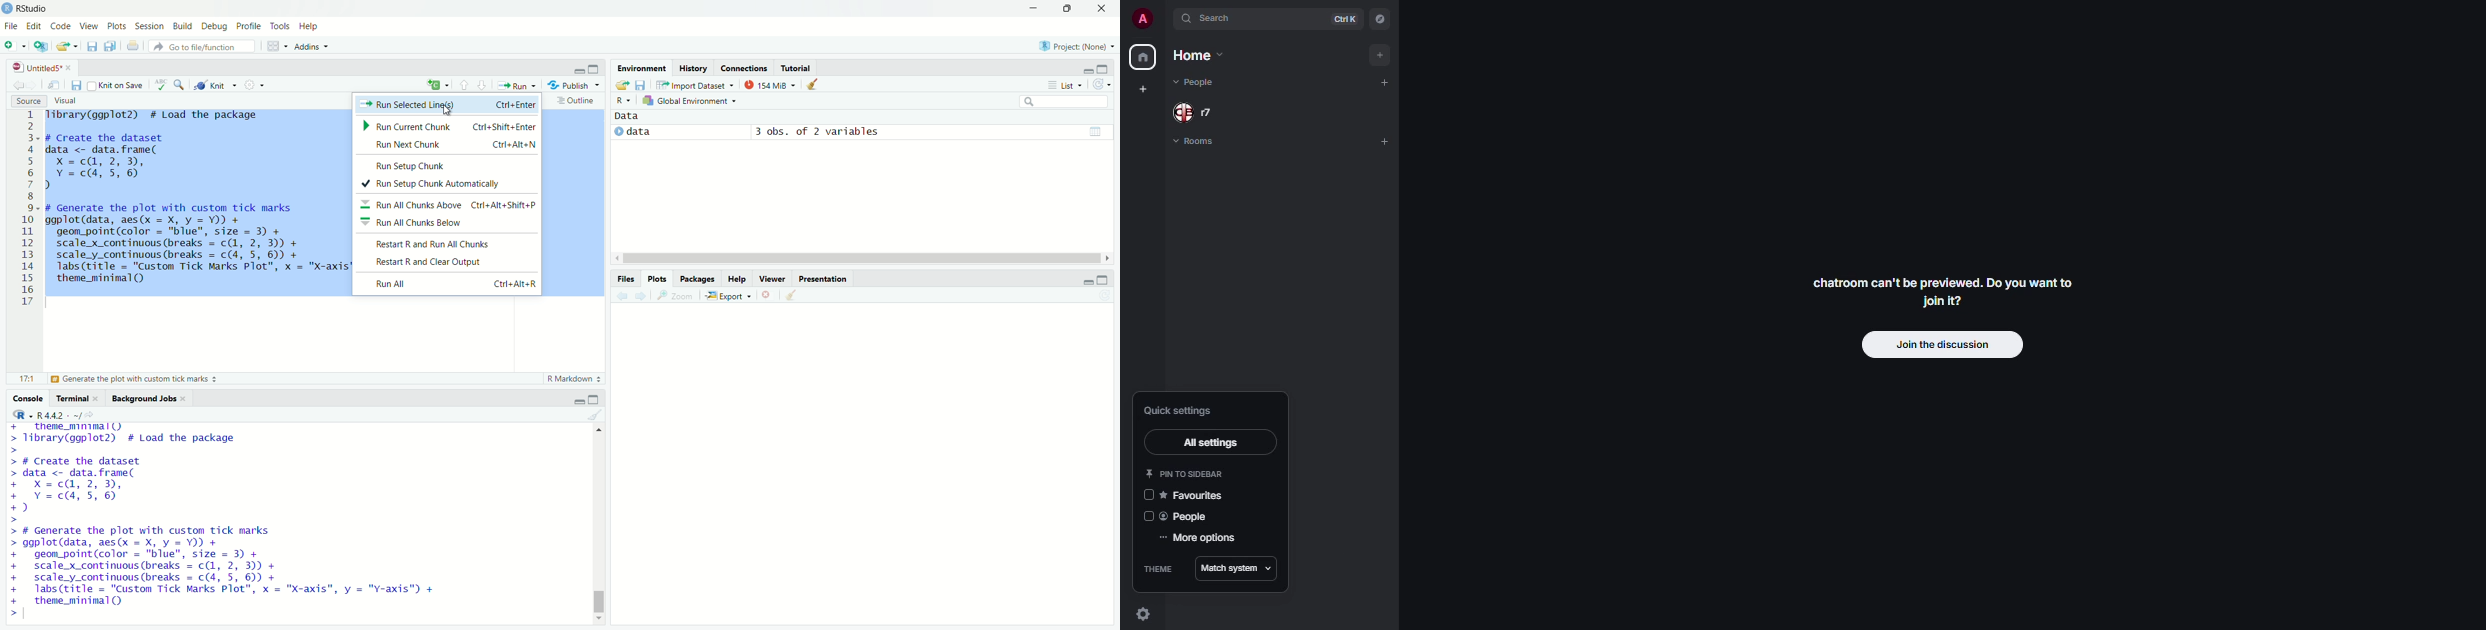 This screenshot has height=644, width=2492. Describe the element at coordinates (1387, 83) in the screenshot. I see `add` at that location.